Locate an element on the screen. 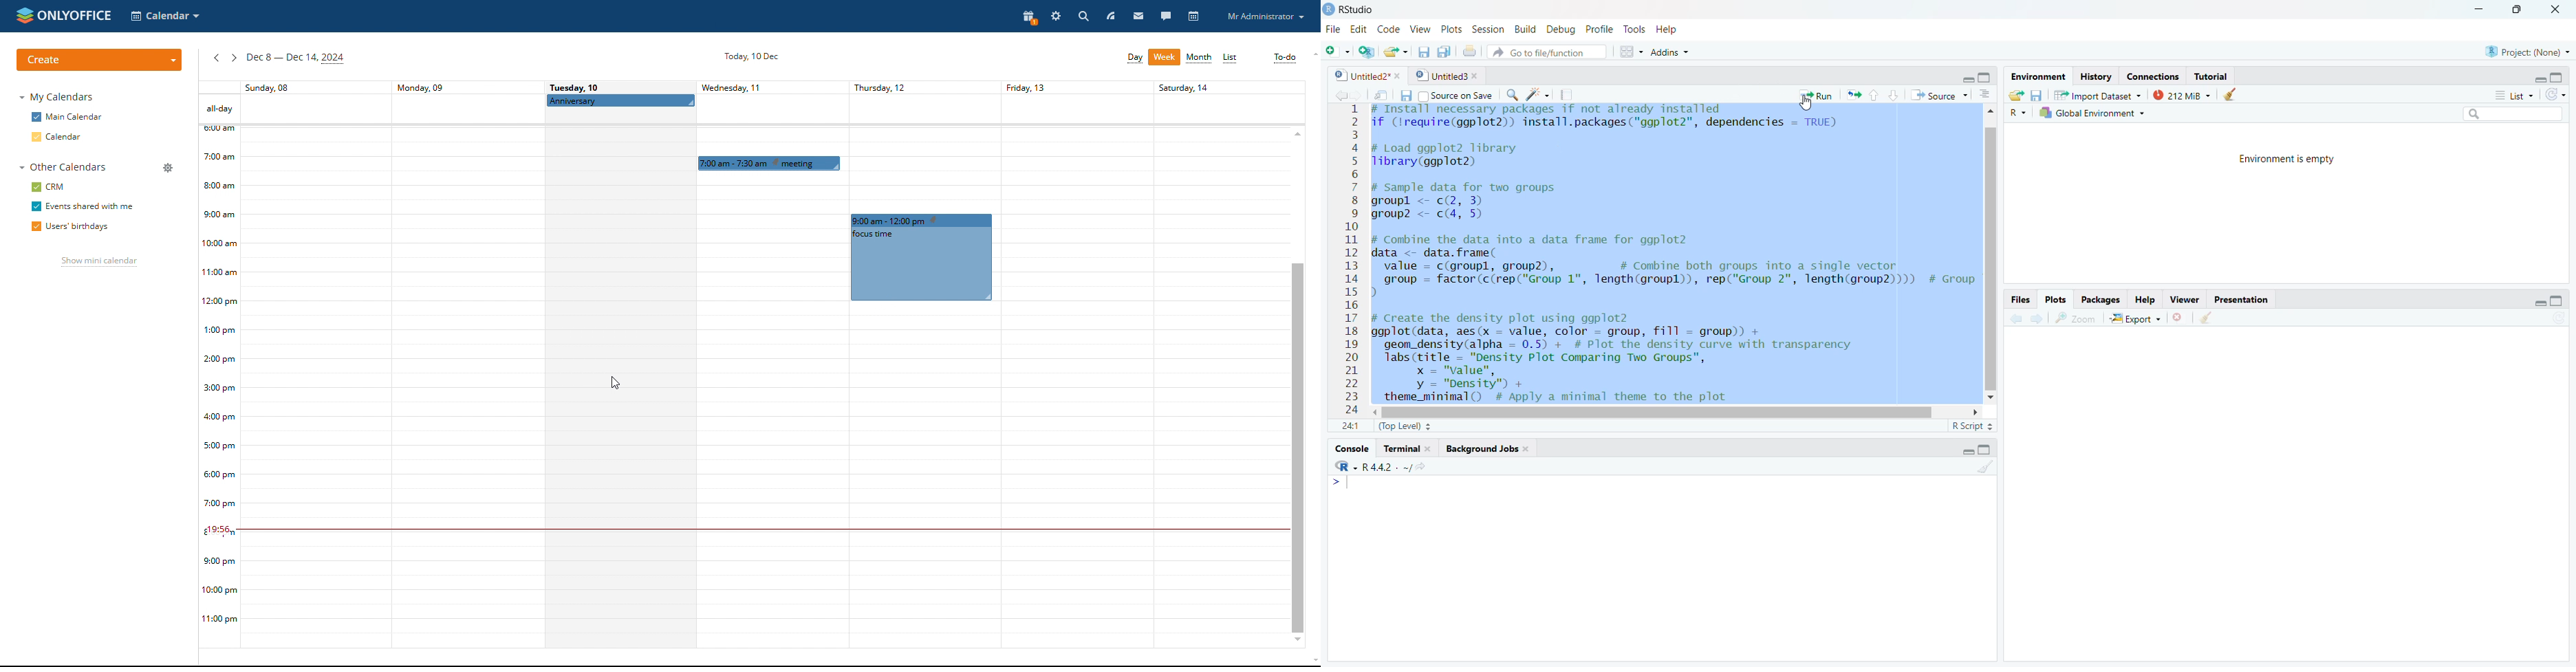 The width and height of the screenshot is (2576, 672). save is located at coordinates (2038, 95).